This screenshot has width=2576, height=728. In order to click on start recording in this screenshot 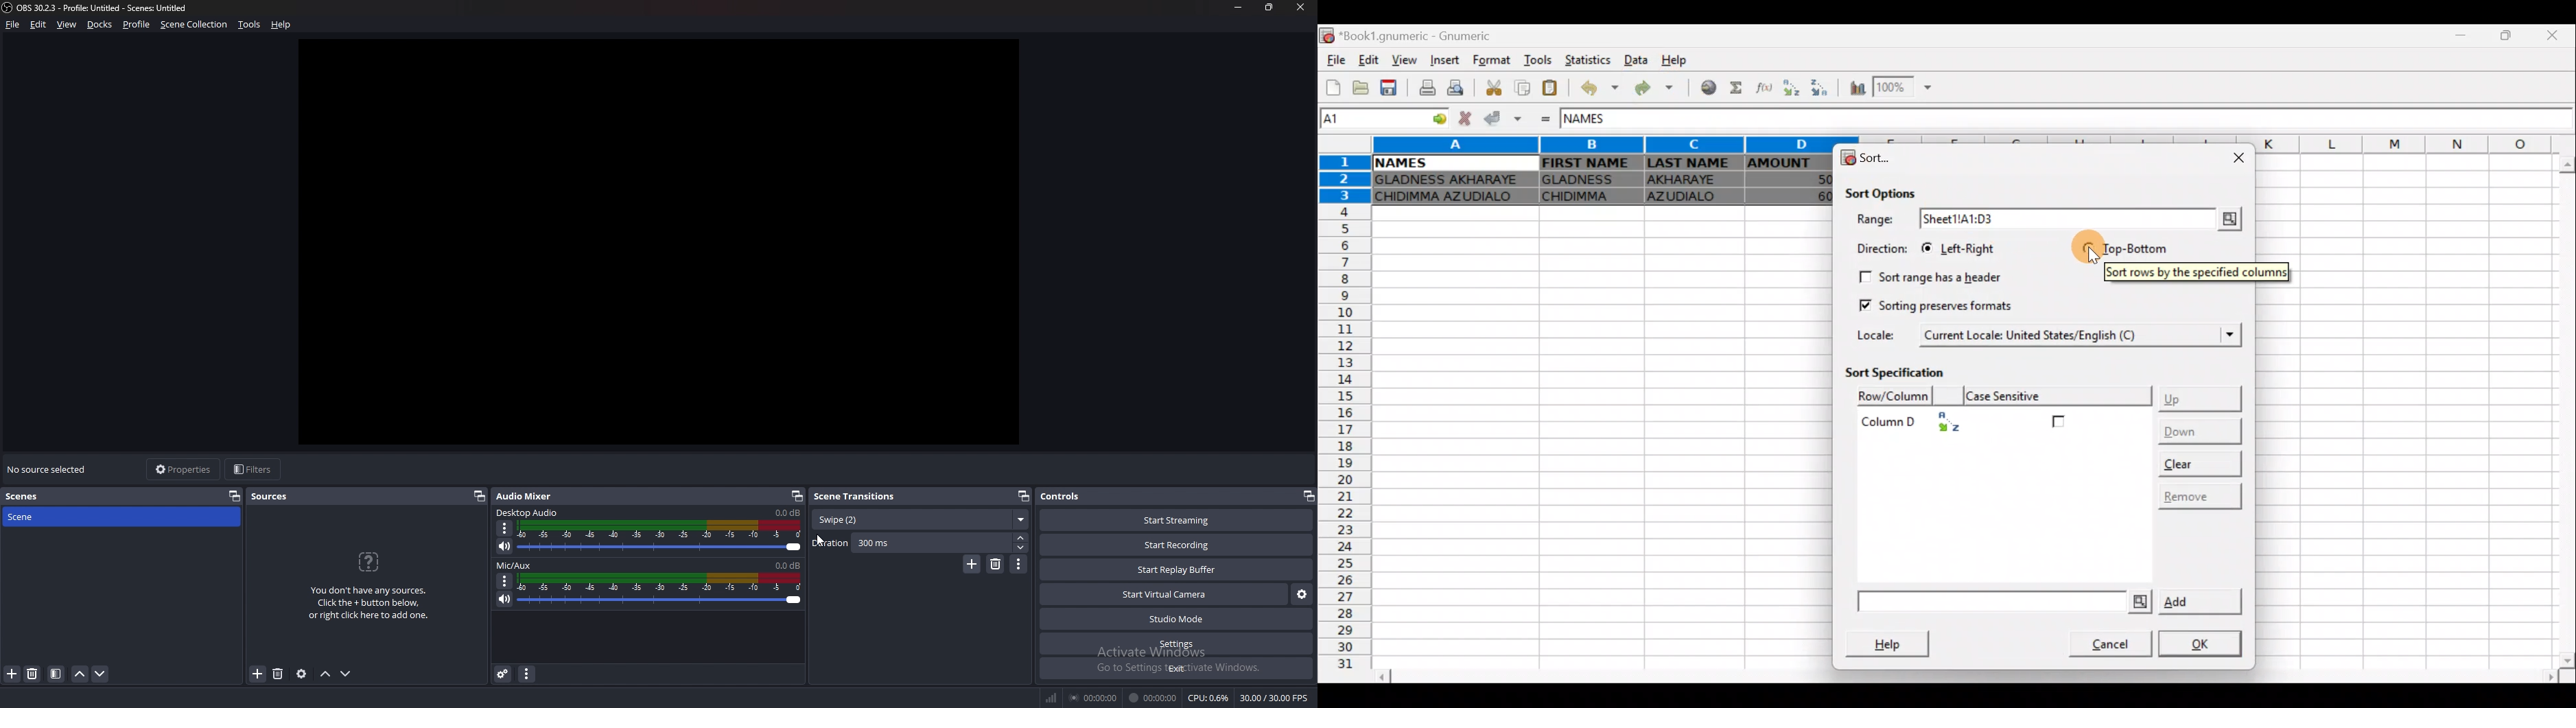, I will do `click(1177, 545)`.